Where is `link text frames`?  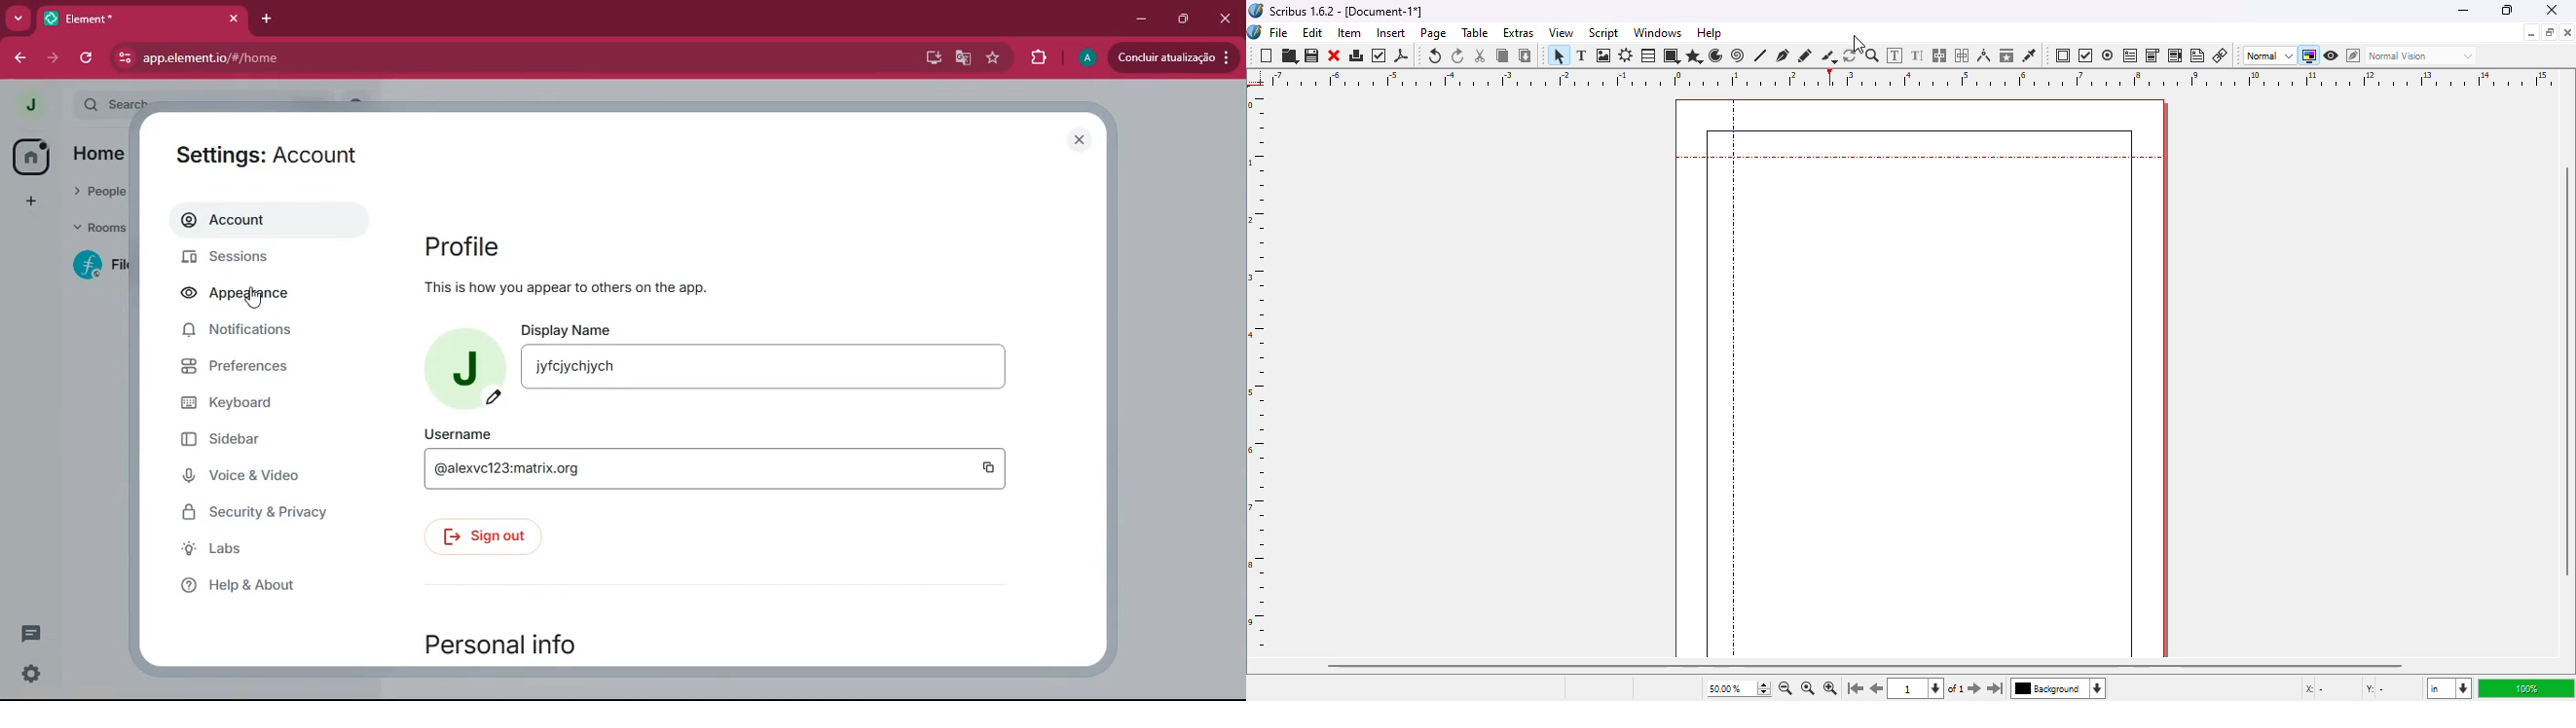
link text frames is located at coordinates (1940, 55).